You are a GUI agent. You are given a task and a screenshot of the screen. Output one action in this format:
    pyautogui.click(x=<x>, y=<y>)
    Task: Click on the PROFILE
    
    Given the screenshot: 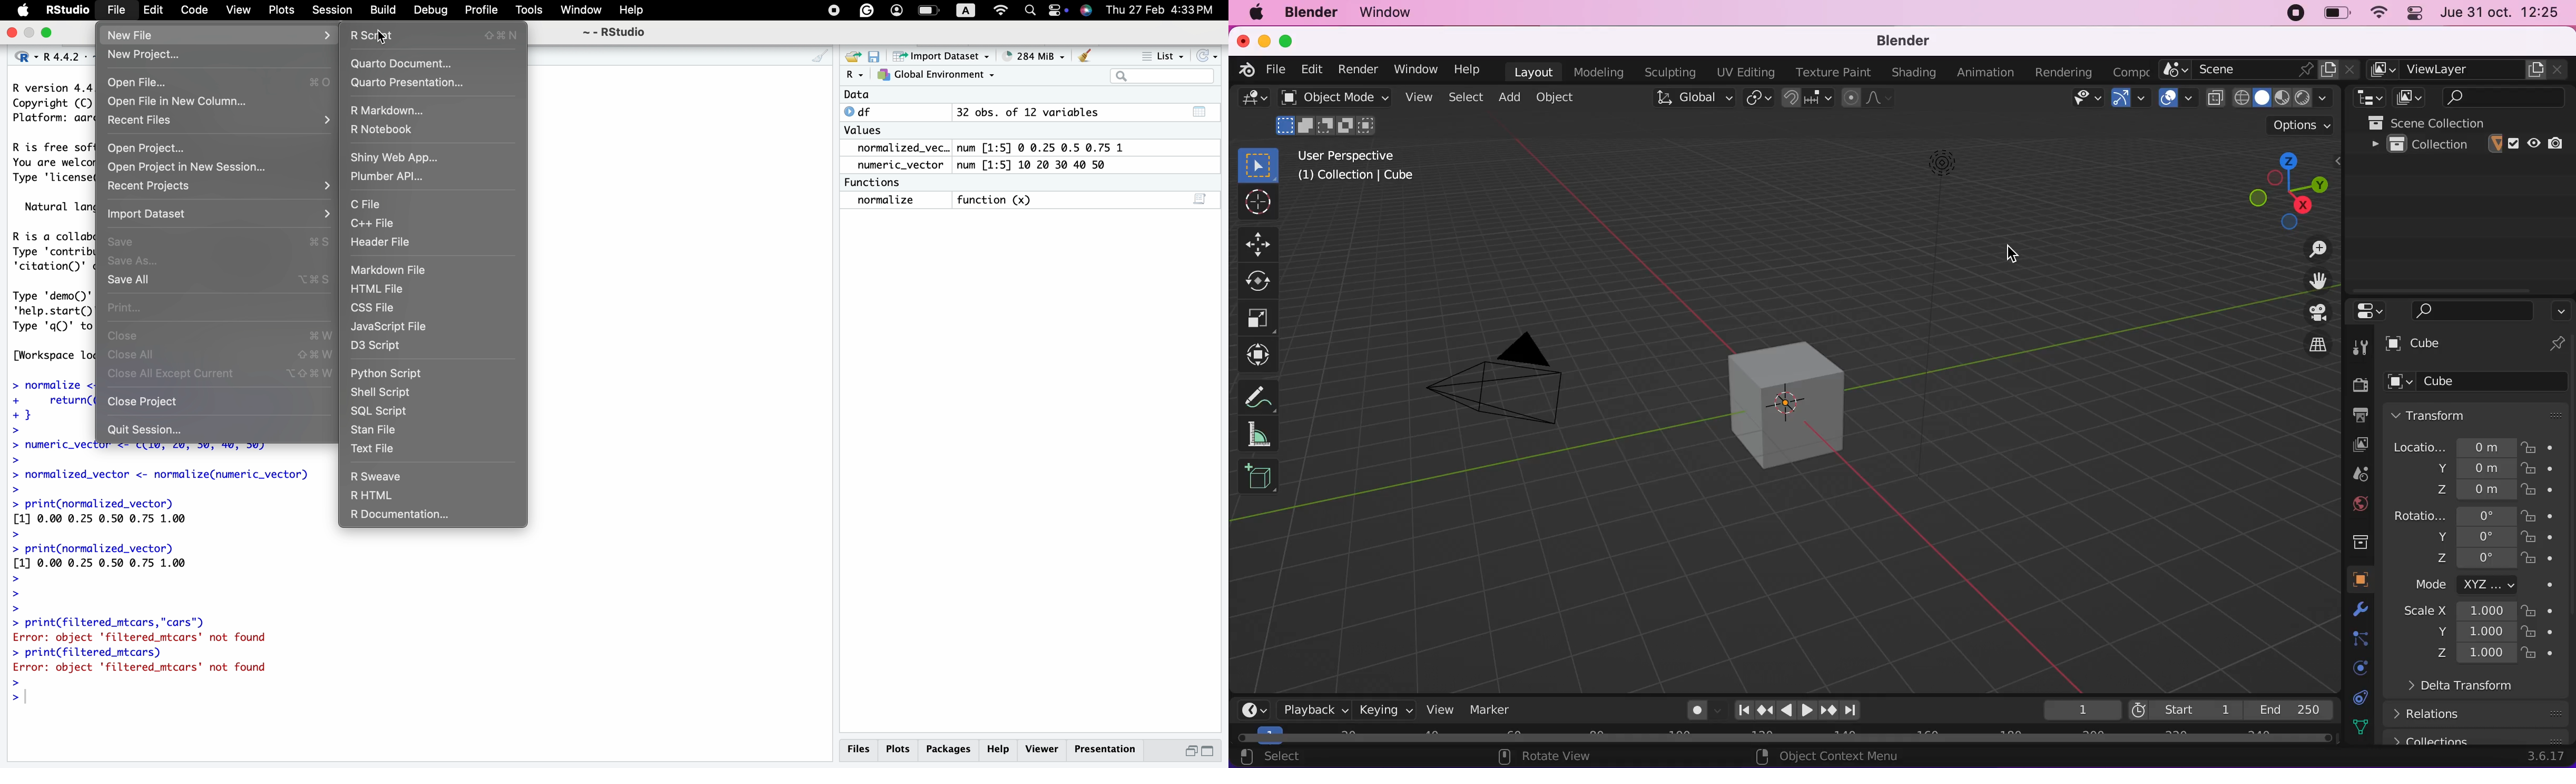 What is the action you would take?
    pyautogui.click(x=895, y=9)
    